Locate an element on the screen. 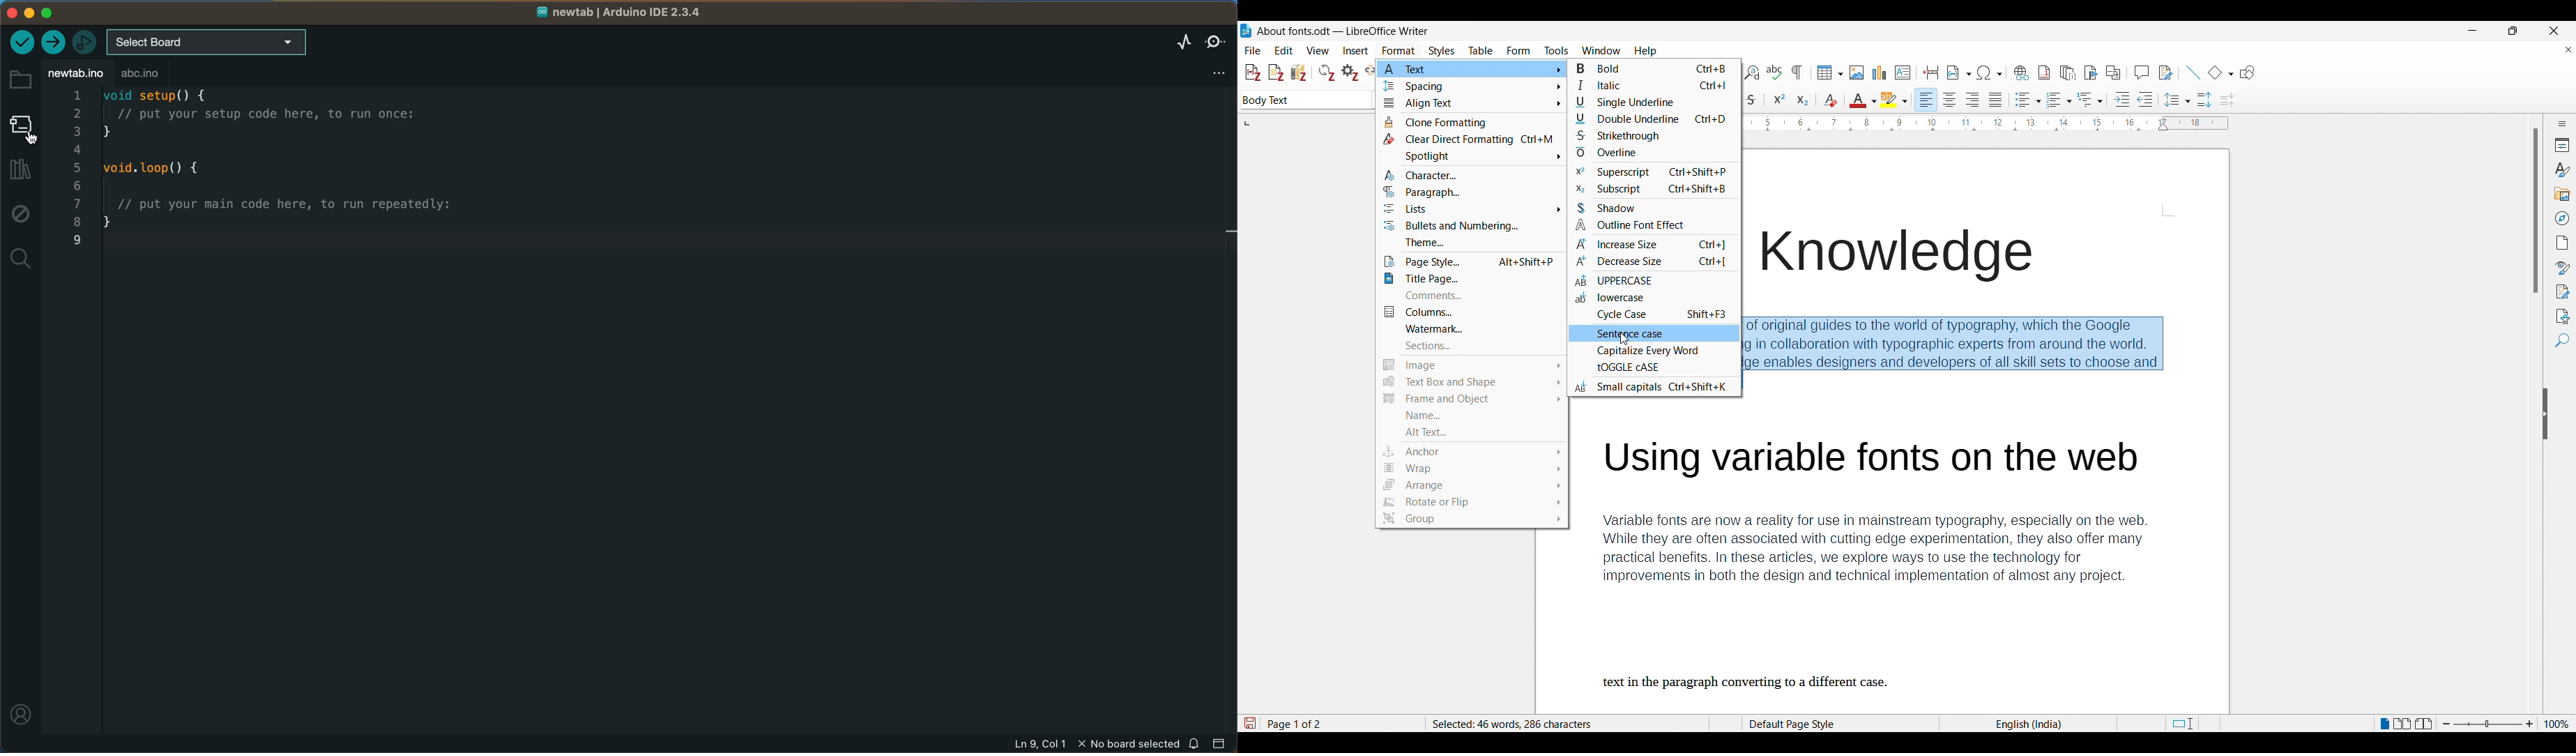  Paragraph style options is located at coordinates (1306, 100).